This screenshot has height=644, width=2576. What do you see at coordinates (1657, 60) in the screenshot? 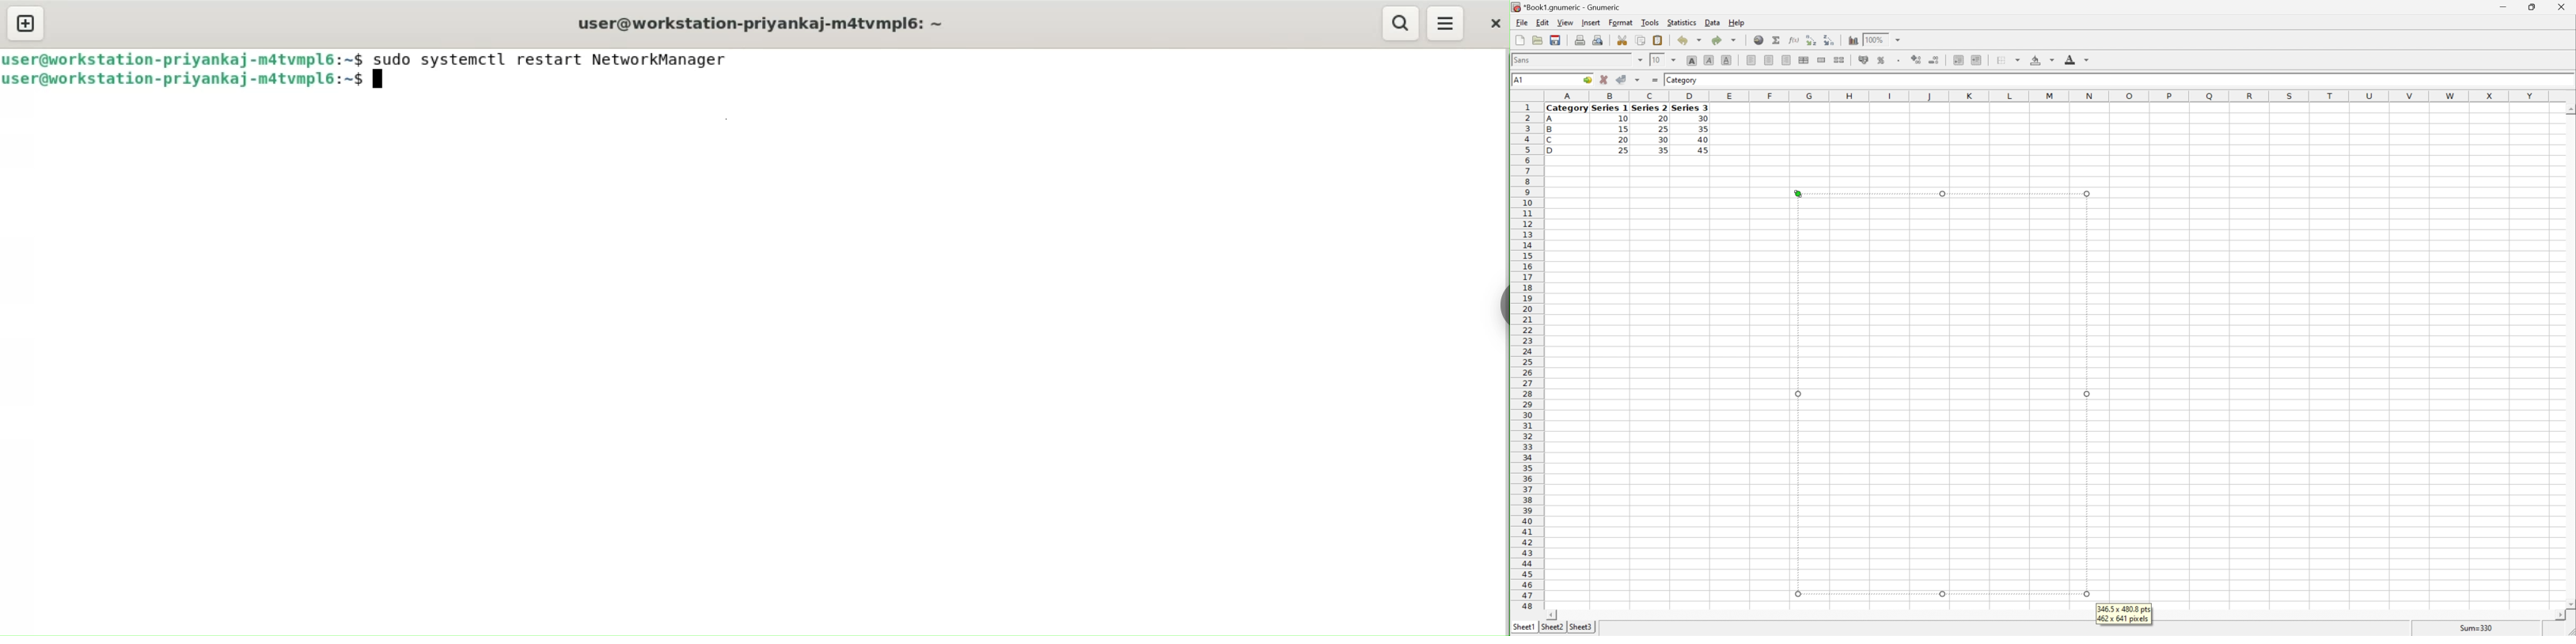
I see `10` at bounding box center [1657, 60].